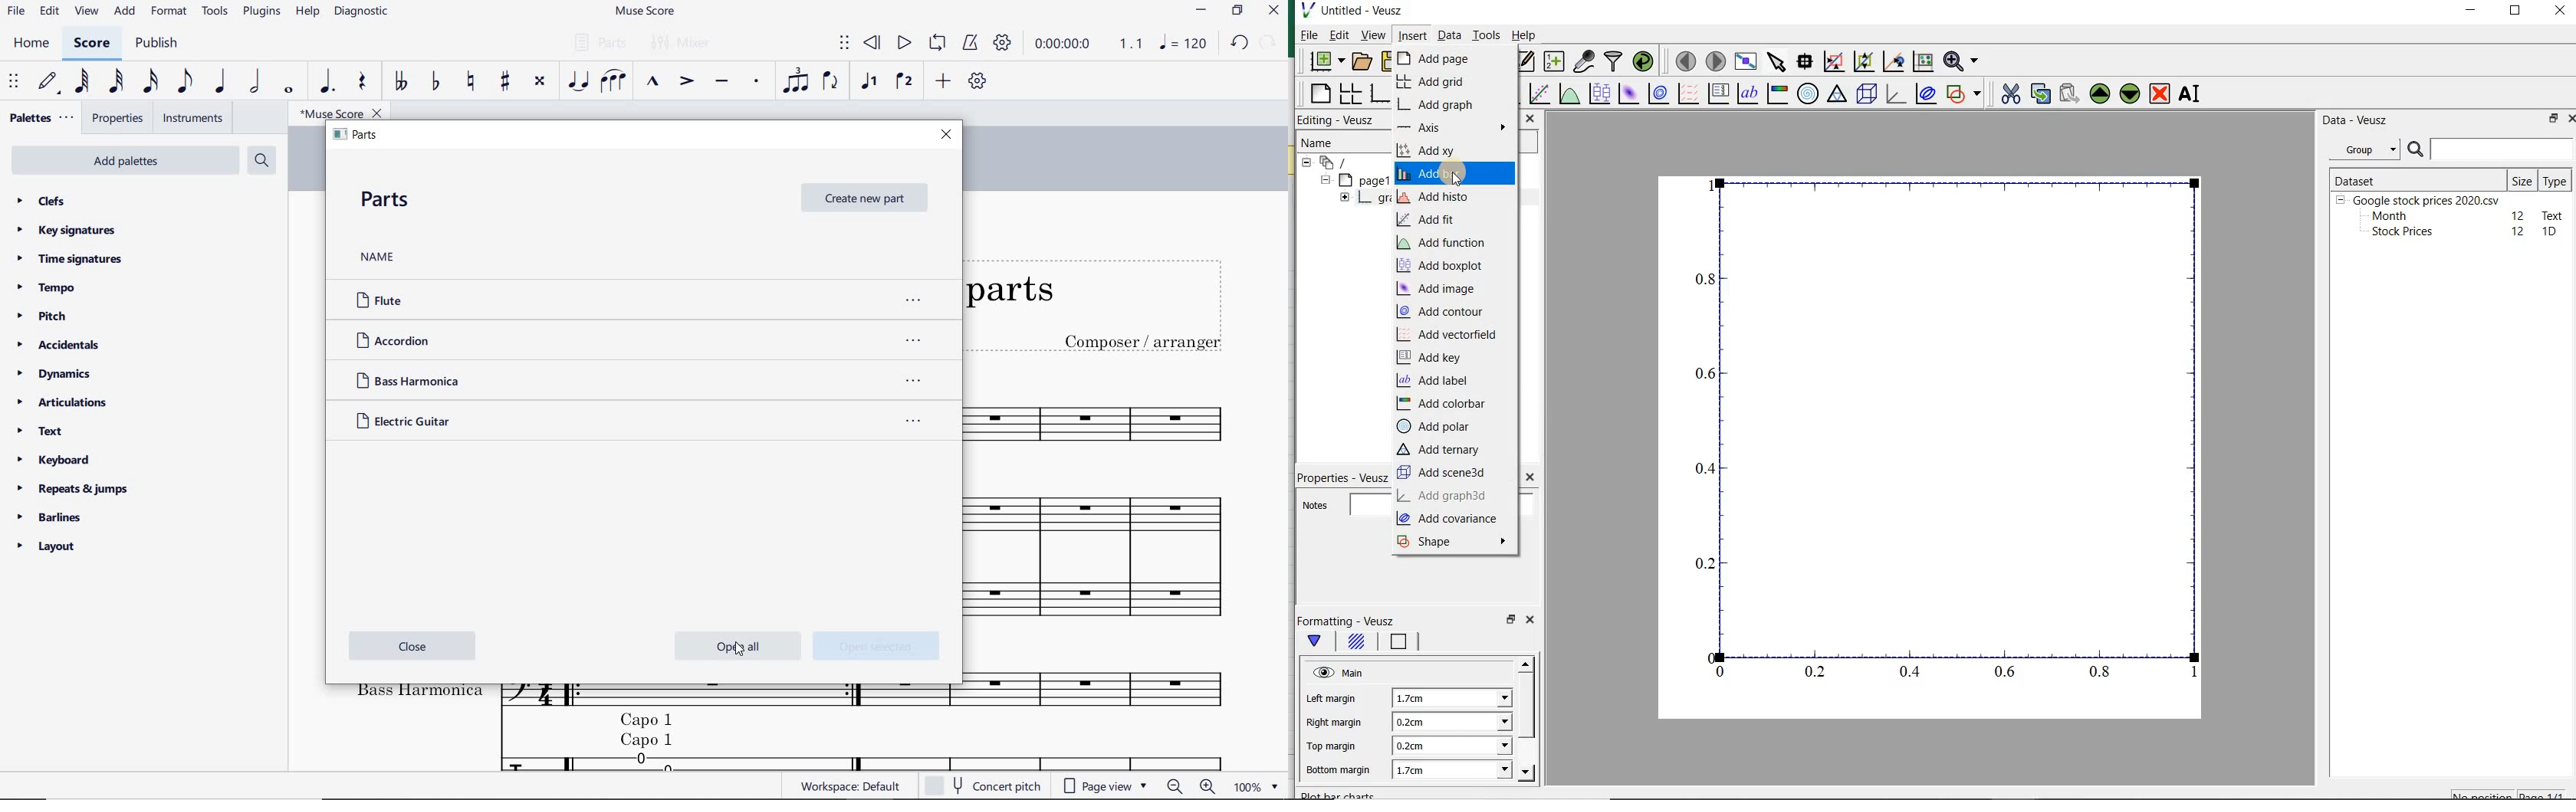 This screenshot has height=812, width=2576. What do you see at coordinates (1964, 94) in the screenshot?
I see `add a shape to the plot` at bounding box center [1964, 94].